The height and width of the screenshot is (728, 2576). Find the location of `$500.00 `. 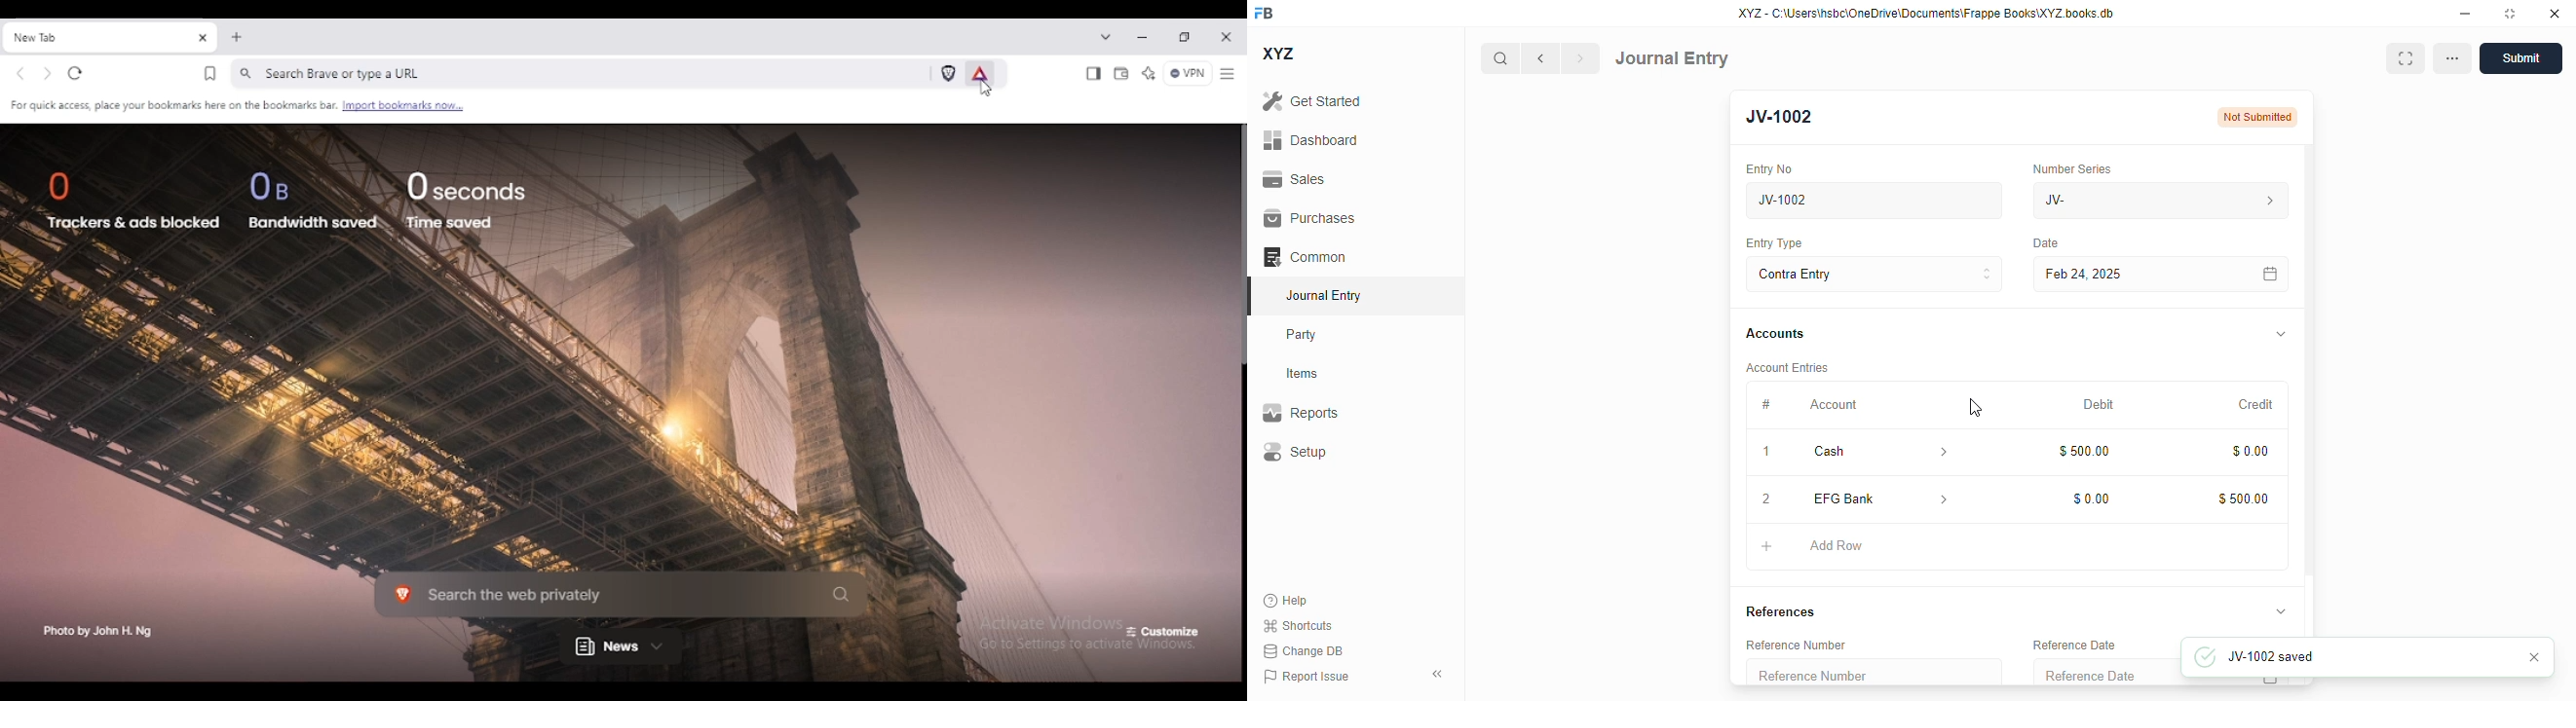

$500.00  is located at coordinates (2085, 452).